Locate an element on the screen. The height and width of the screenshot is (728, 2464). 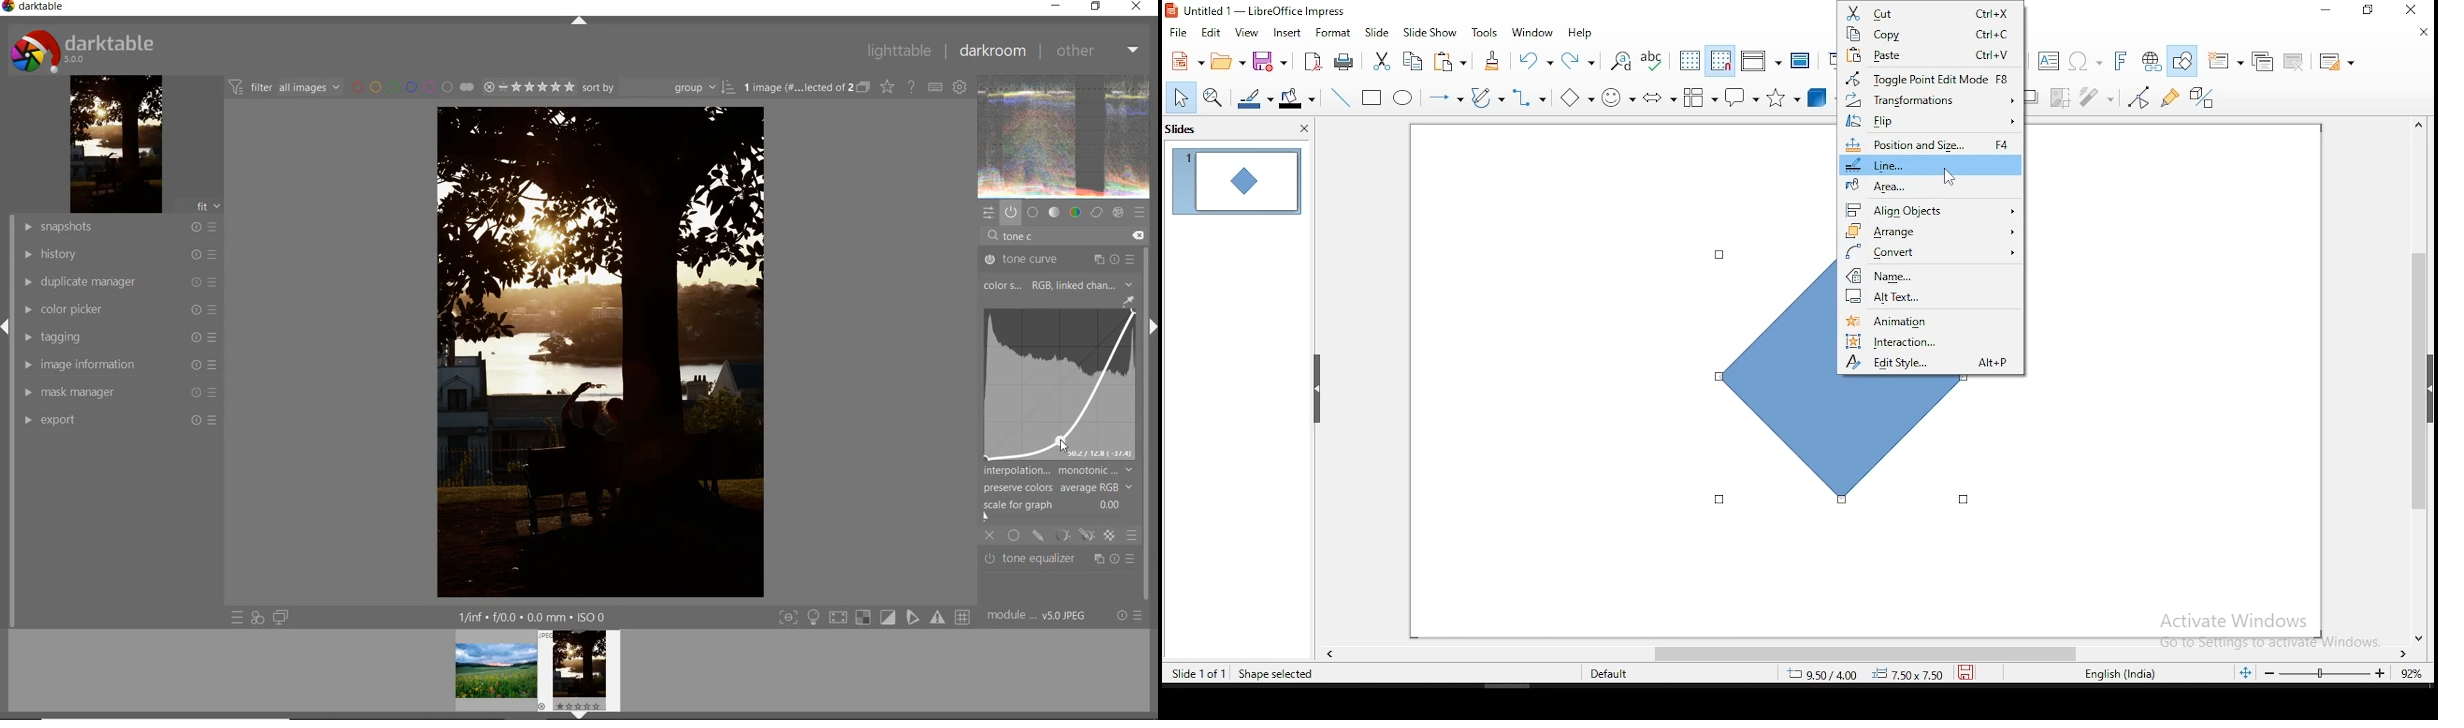
convert is located at coordinates (1930, 252).